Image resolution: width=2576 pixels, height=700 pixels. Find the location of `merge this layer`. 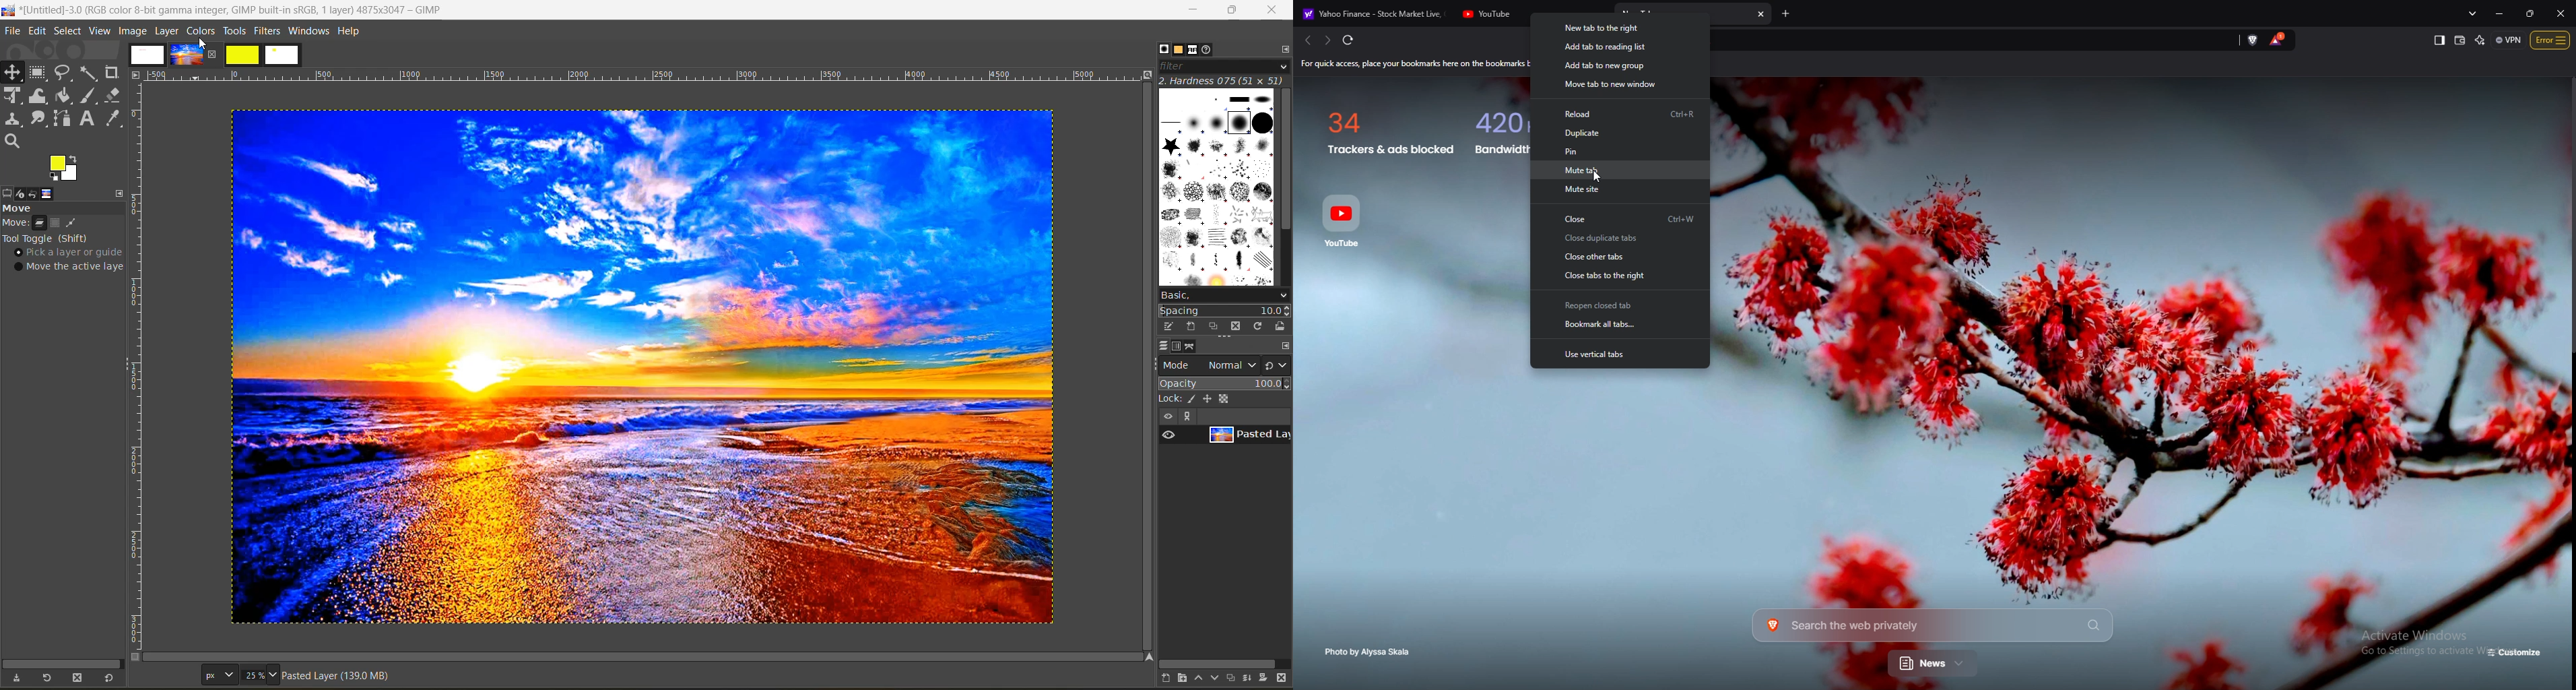

merge this layer is located at coordinates (1253, 680).